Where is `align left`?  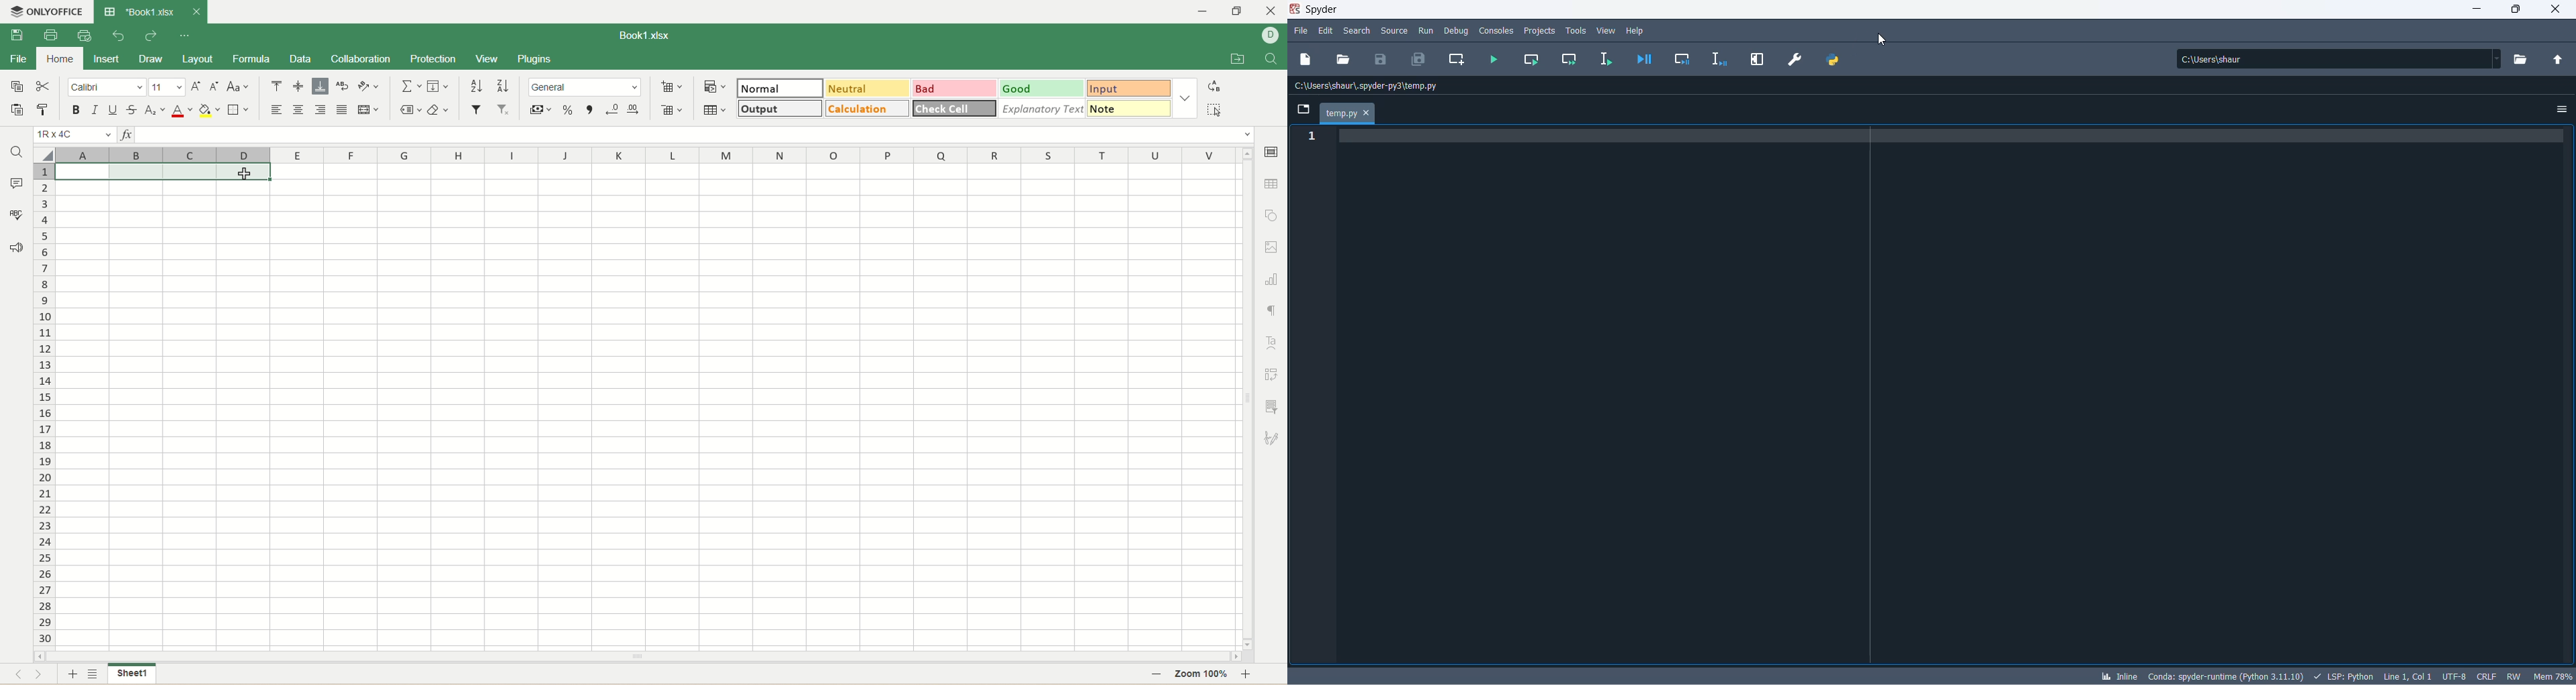 align left is located at coordinates (277, 111).